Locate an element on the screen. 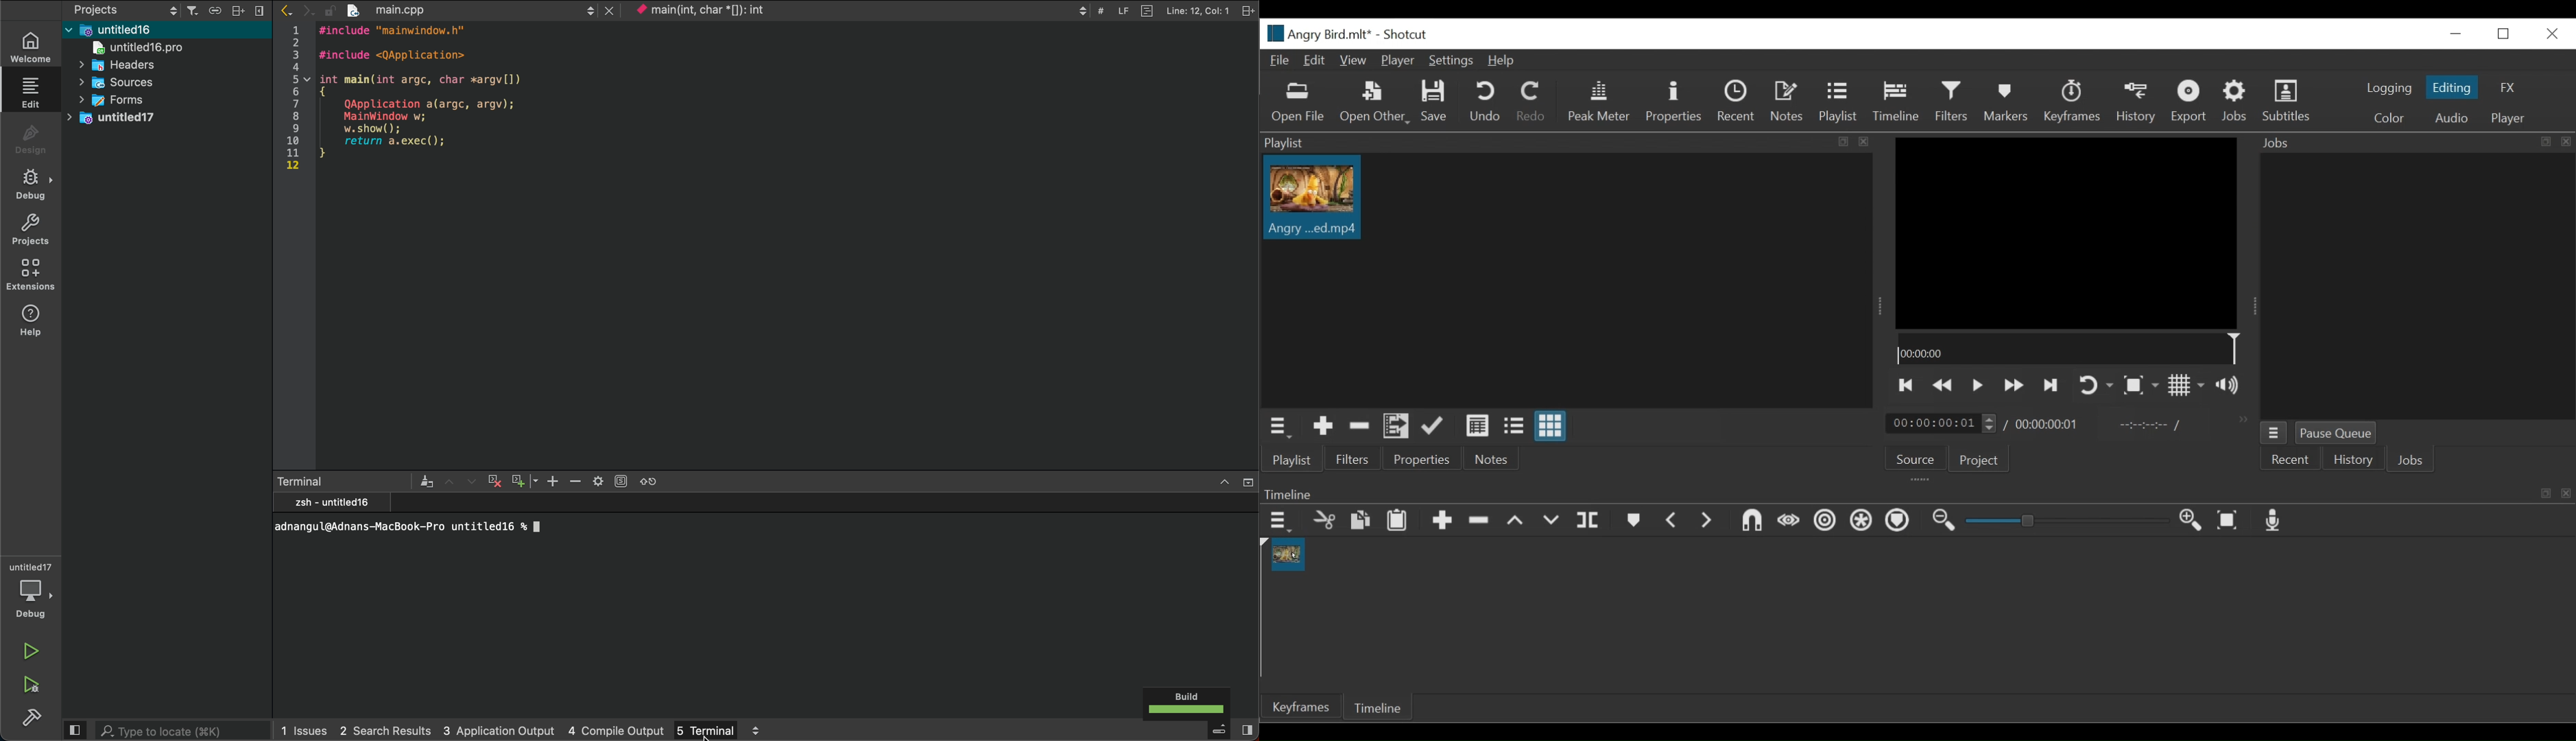  #include "mainwindow.h" #include <QApplication>int main(int argc, char *argv[]){QApplication a(argc, argv);MainWindow w;w.show();return a.exec();} is located at coordinates (429, 98).